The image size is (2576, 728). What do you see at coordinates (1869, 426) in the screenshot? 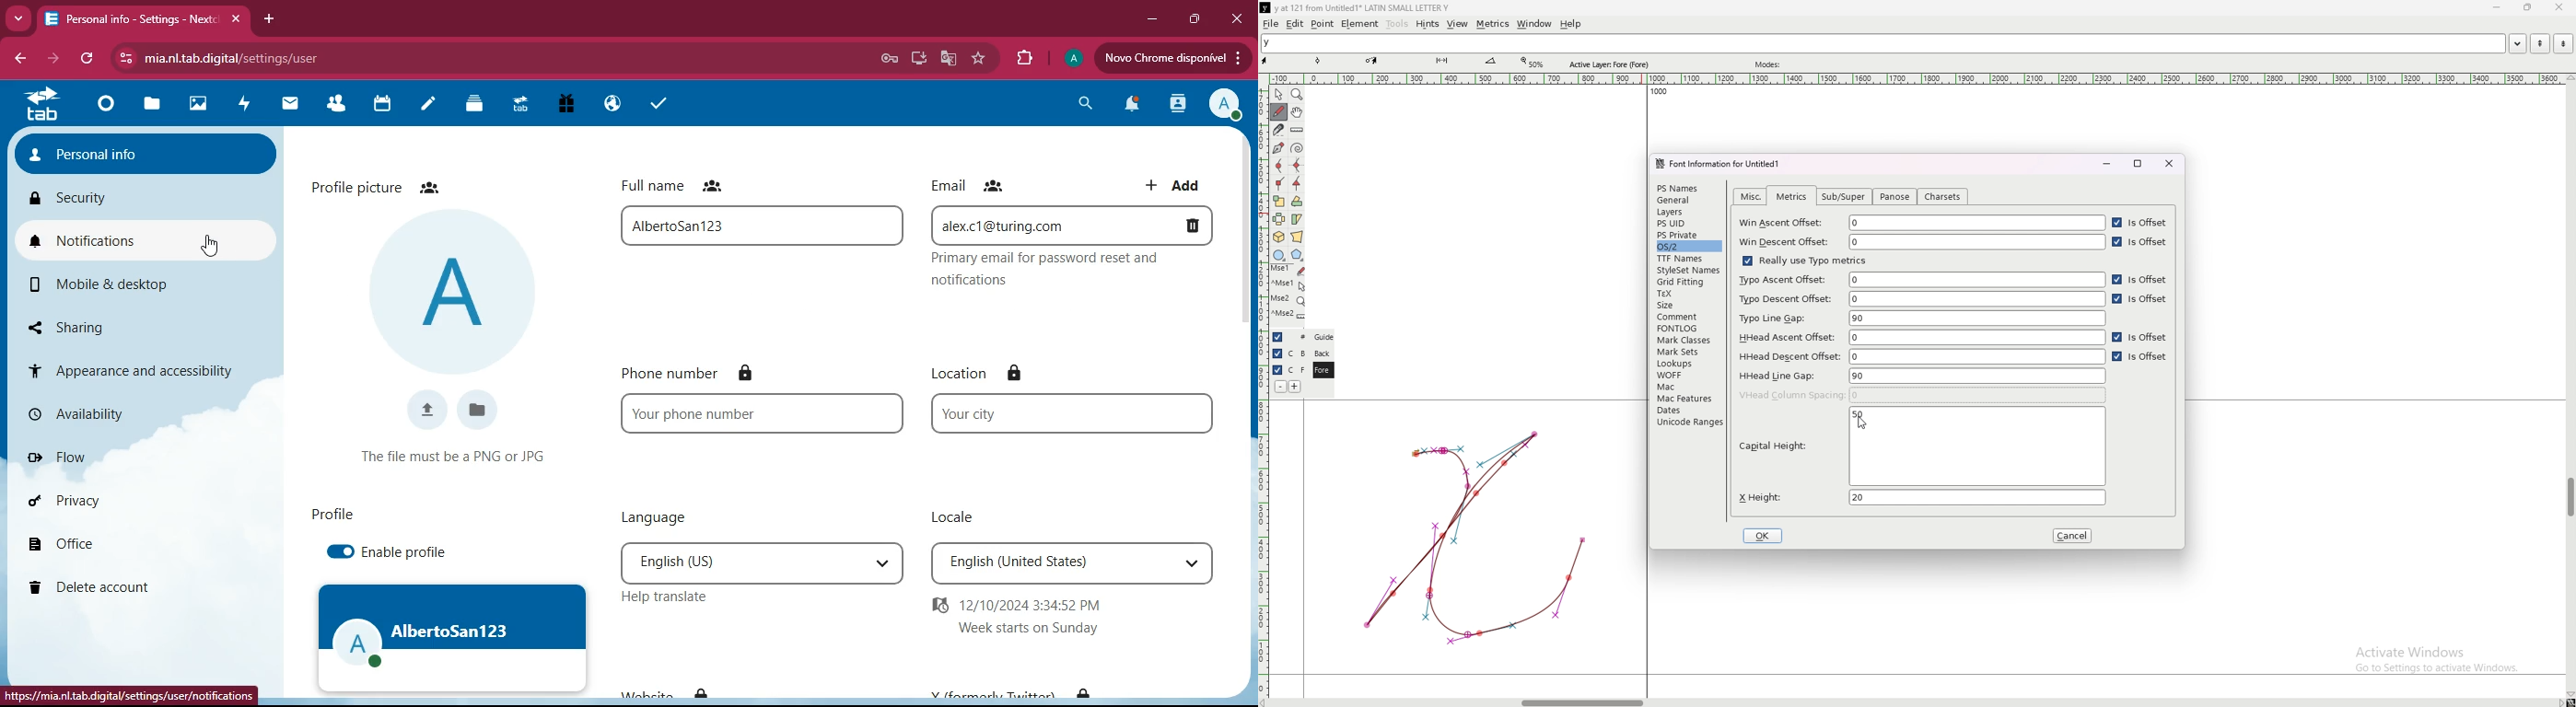
I see `cursor` at bounding box center [1869, 426].